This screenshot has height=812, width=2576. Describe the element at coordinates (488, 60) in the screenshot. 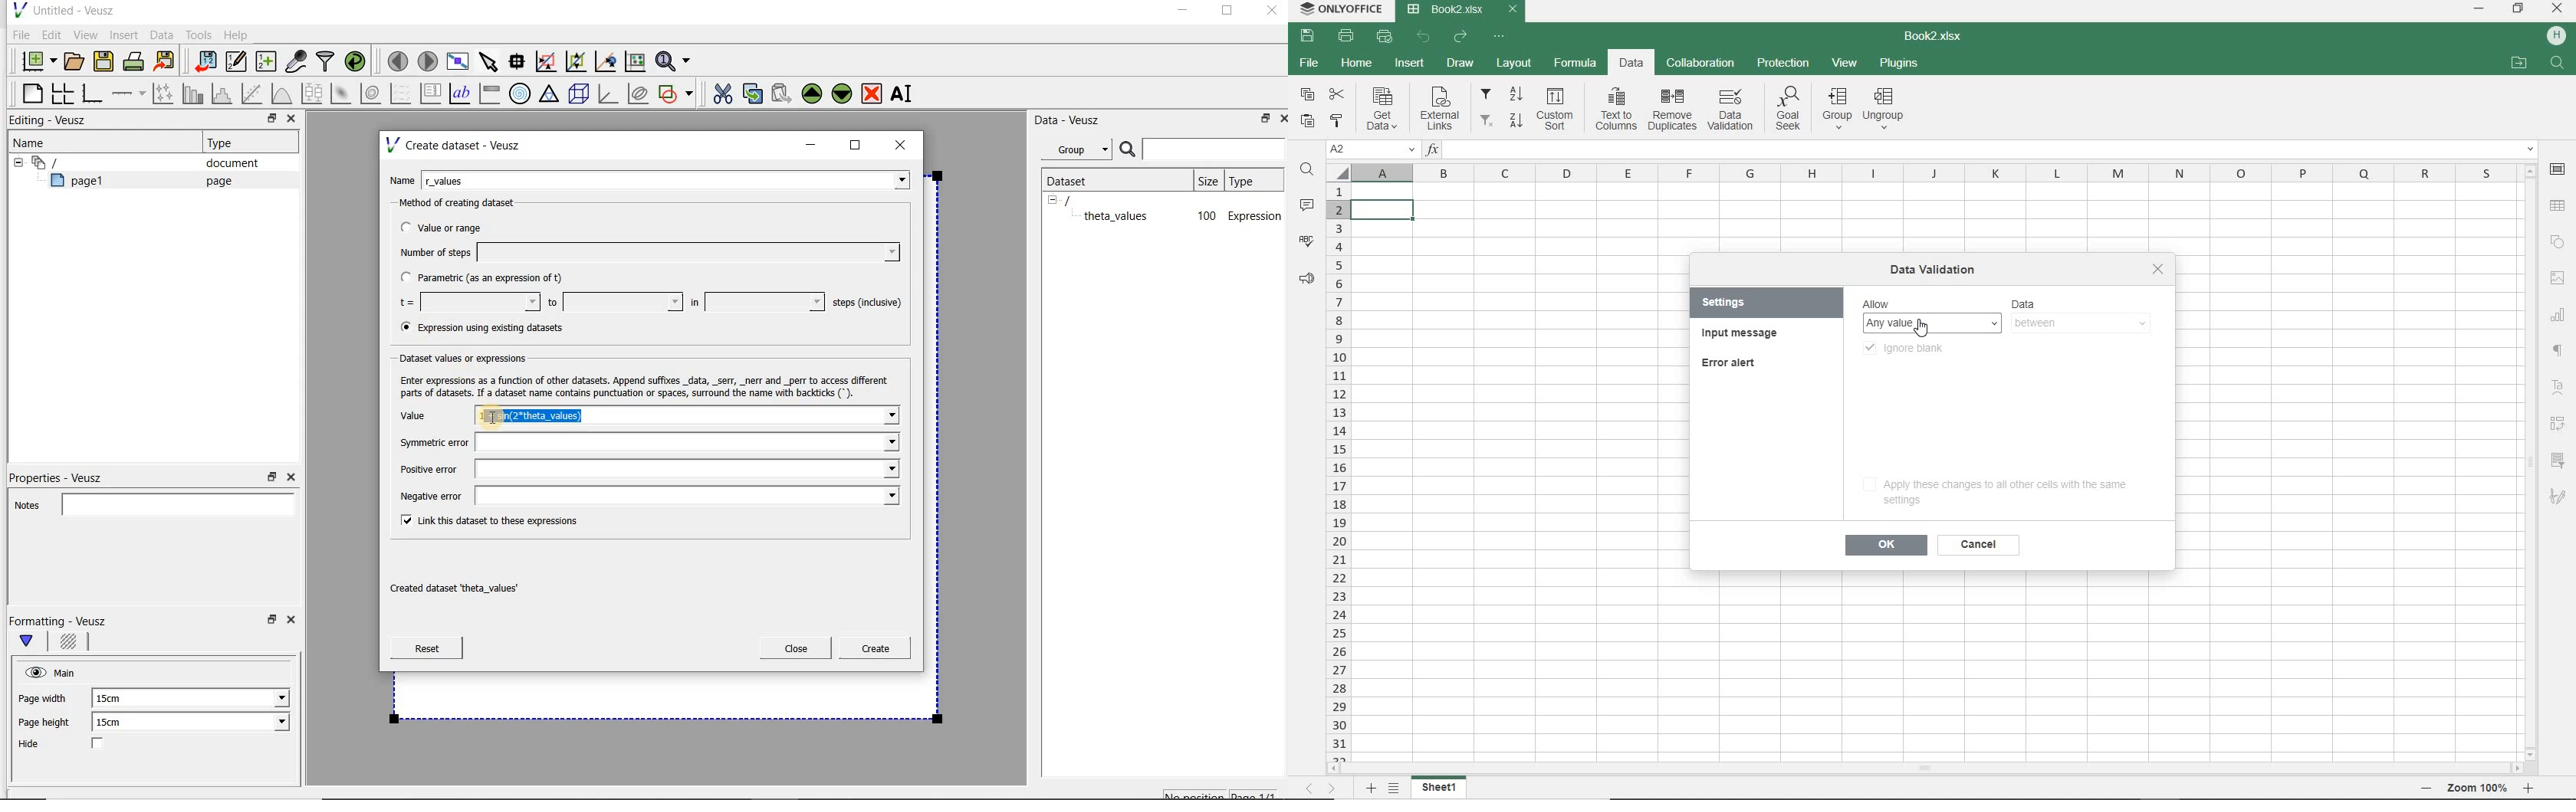

I see `select items from the graph or scroll` at that location.